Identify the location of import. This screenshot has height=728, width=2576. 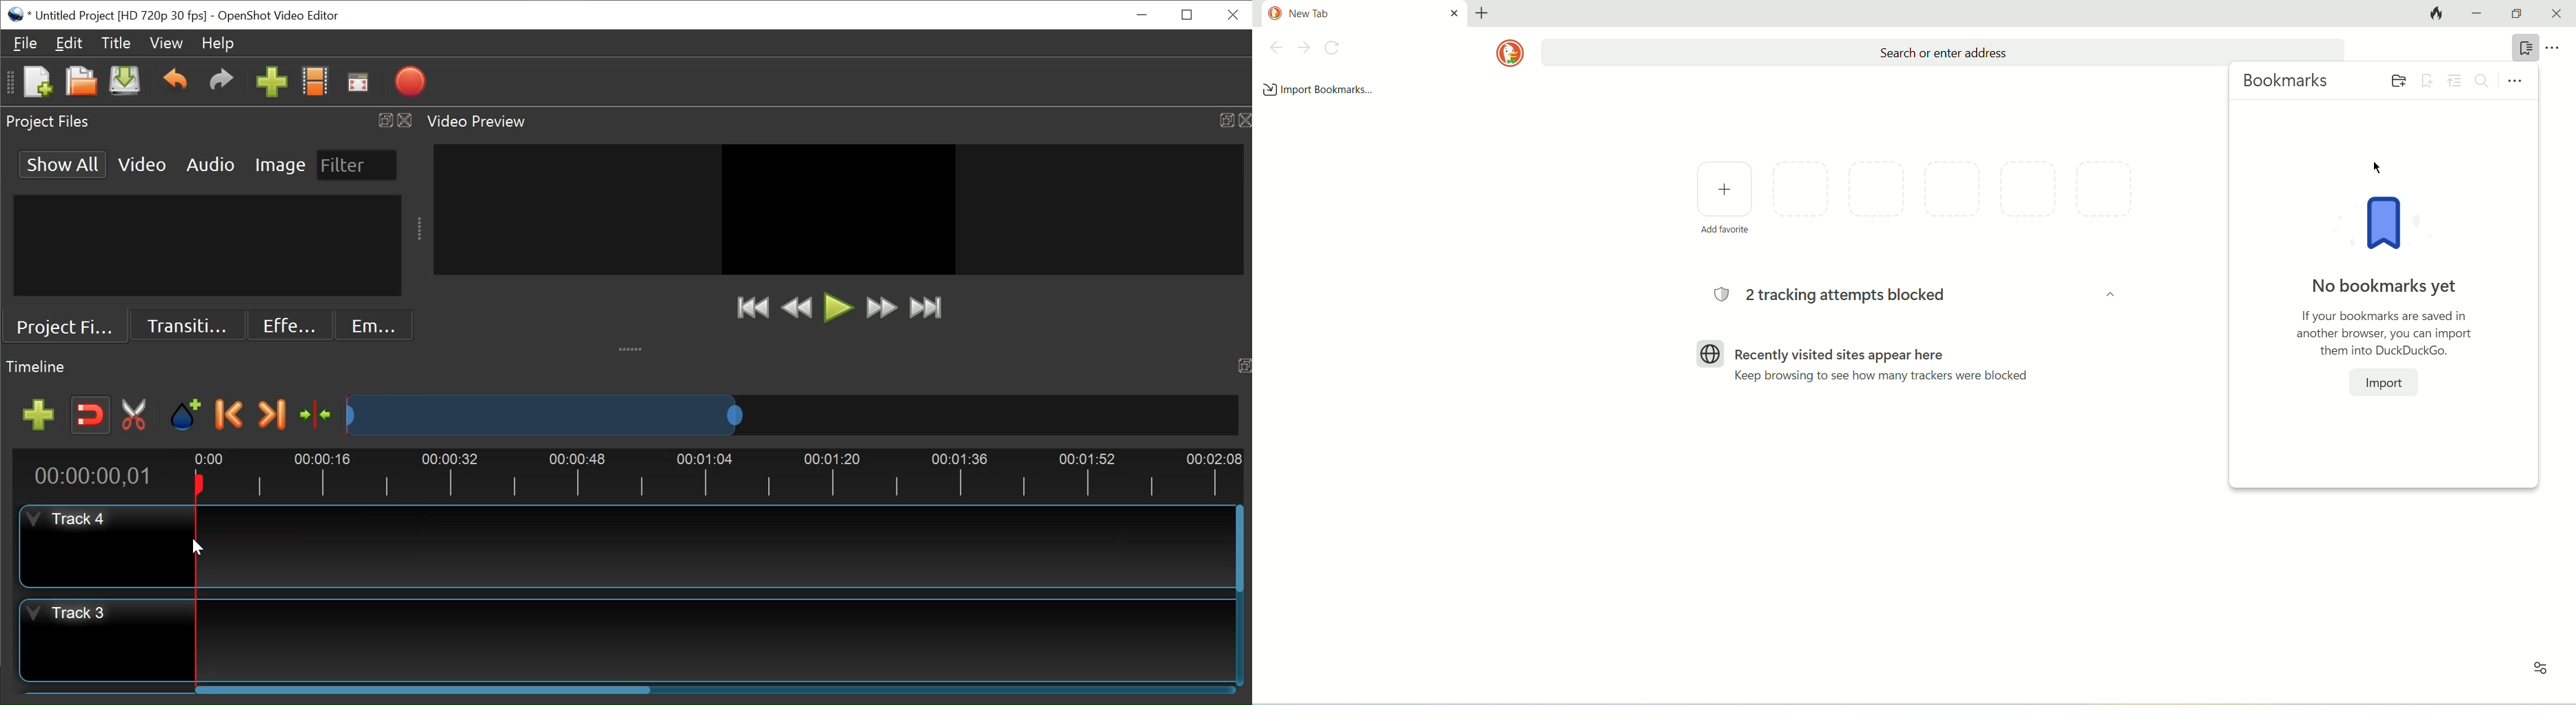
(2384, 381).